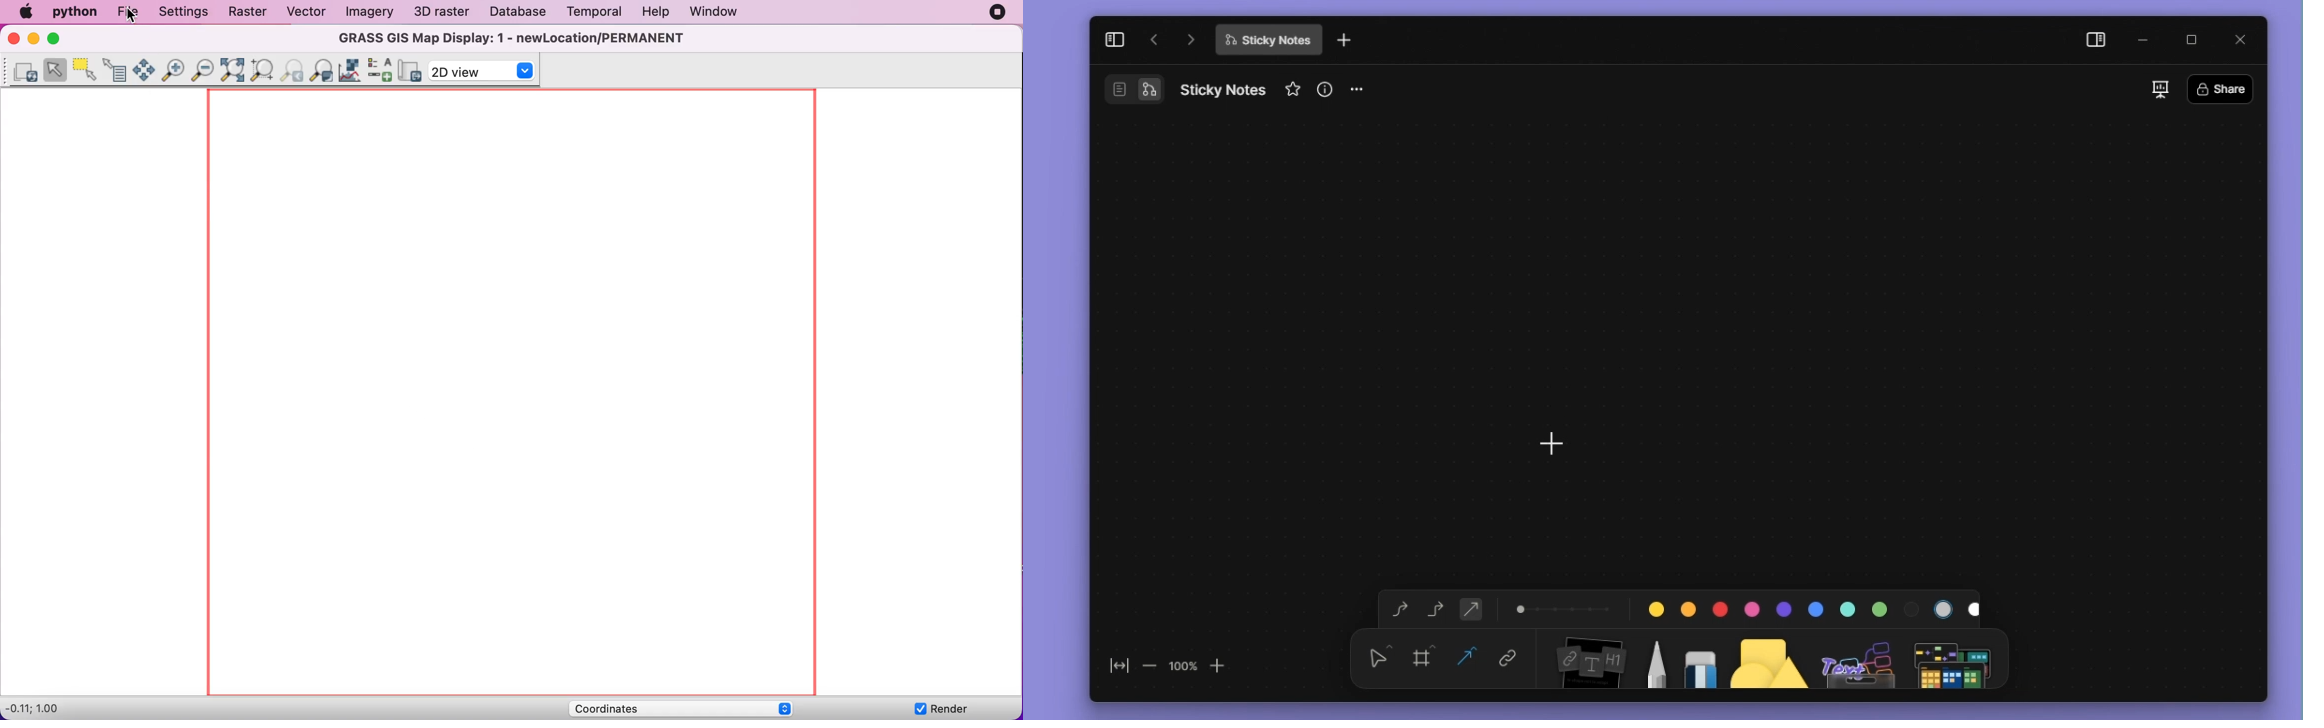 Image resolution: width=2324 pixels, height=728 pixels. Describe the element at coordinates (1655, 657) in the screenshot. I see `pen` at that location.